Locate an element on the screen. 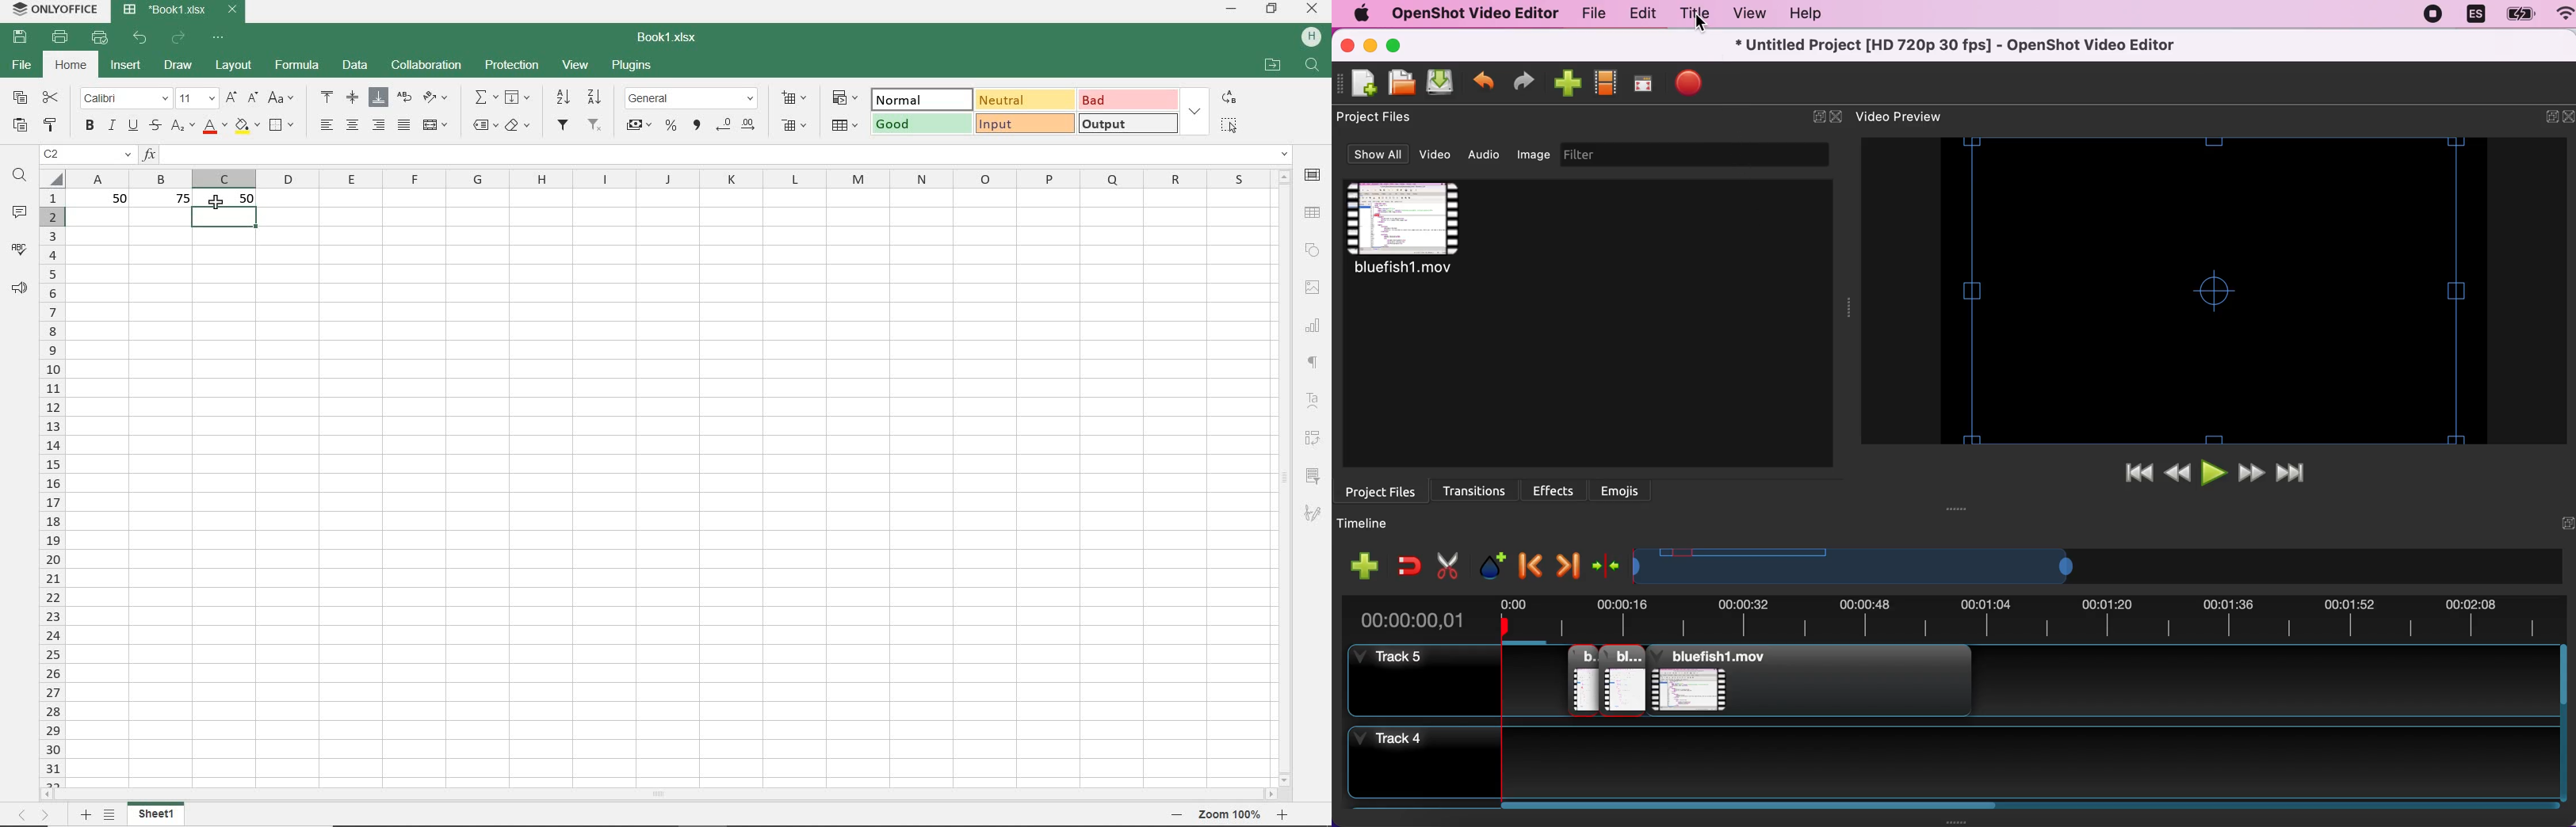  close is located at coordinates (1313, 10).